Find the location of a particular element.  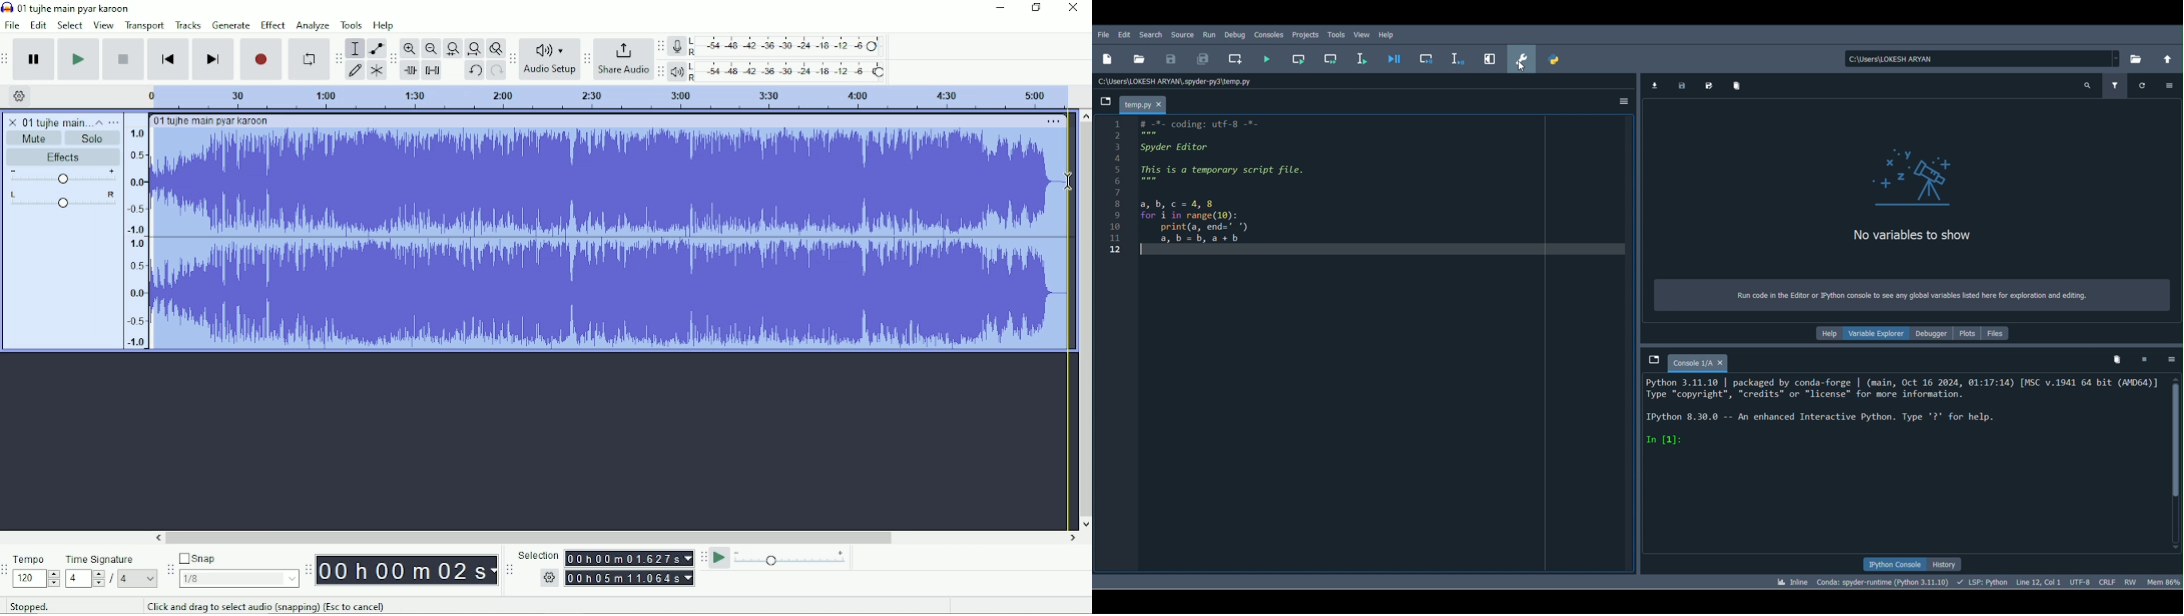

Selection is located at coordinates (538, 554).